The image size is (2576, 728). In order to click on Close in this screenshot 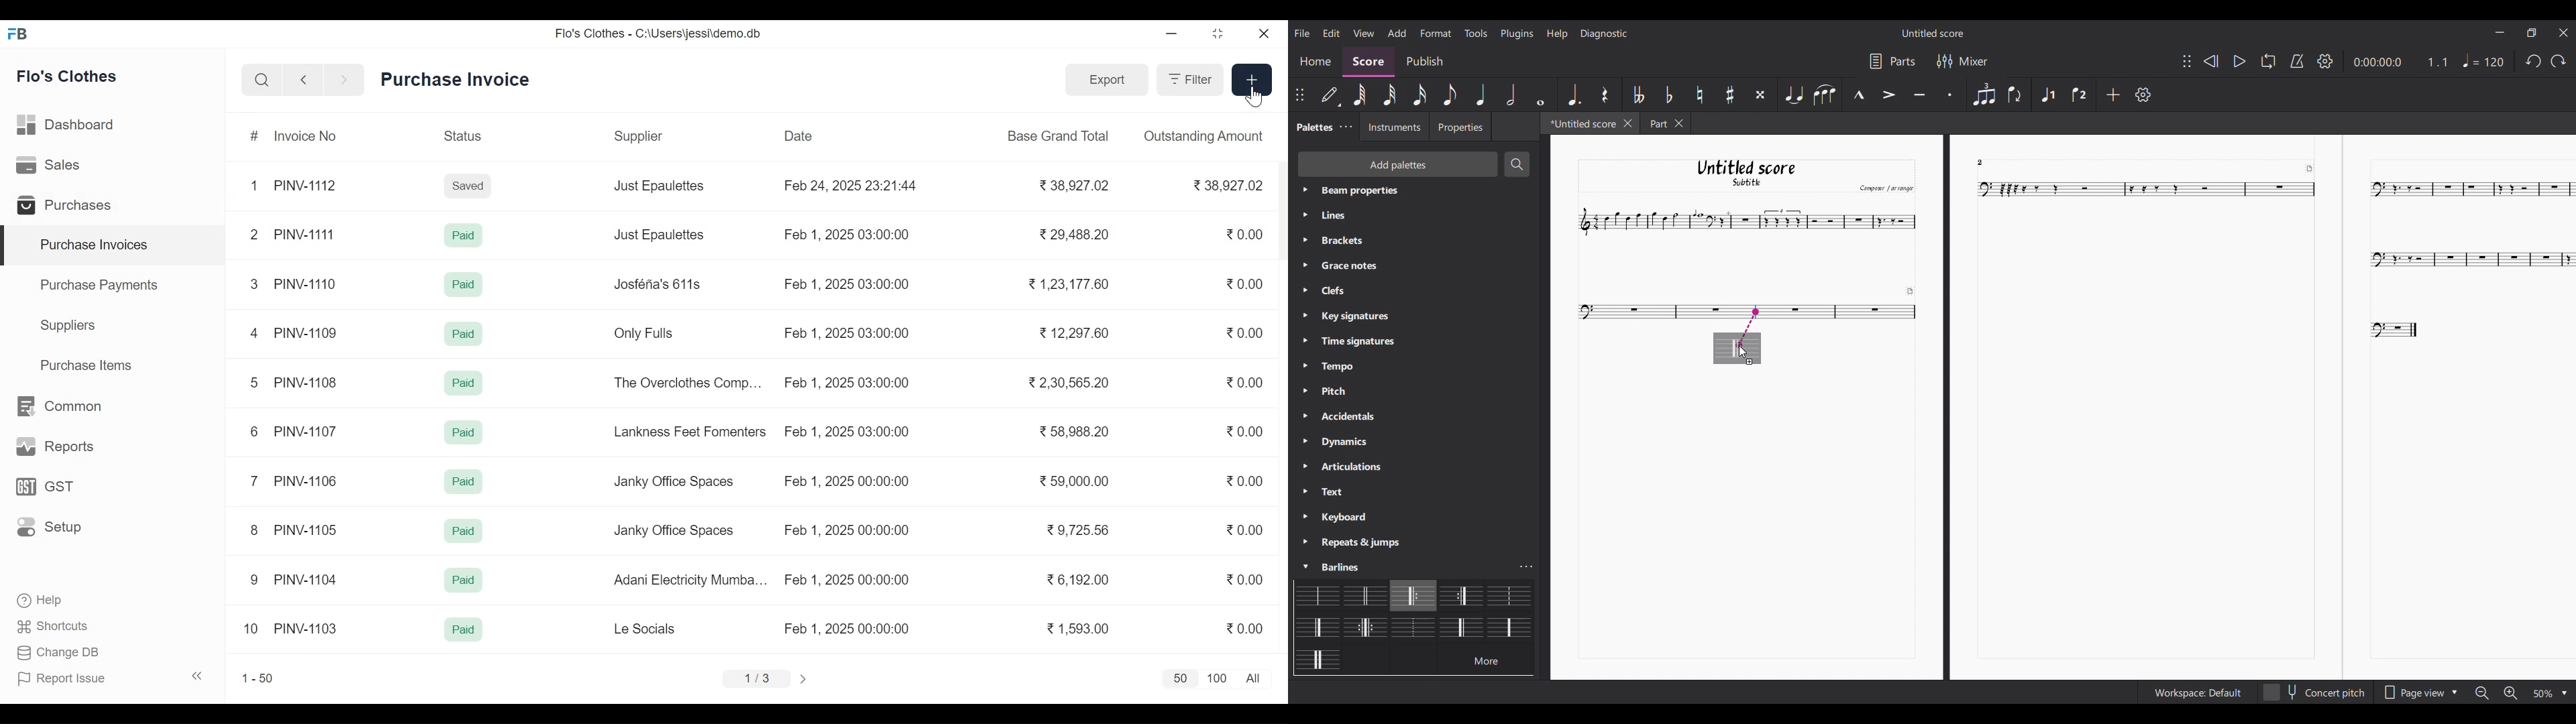, I will do `click(1264, 34)`.